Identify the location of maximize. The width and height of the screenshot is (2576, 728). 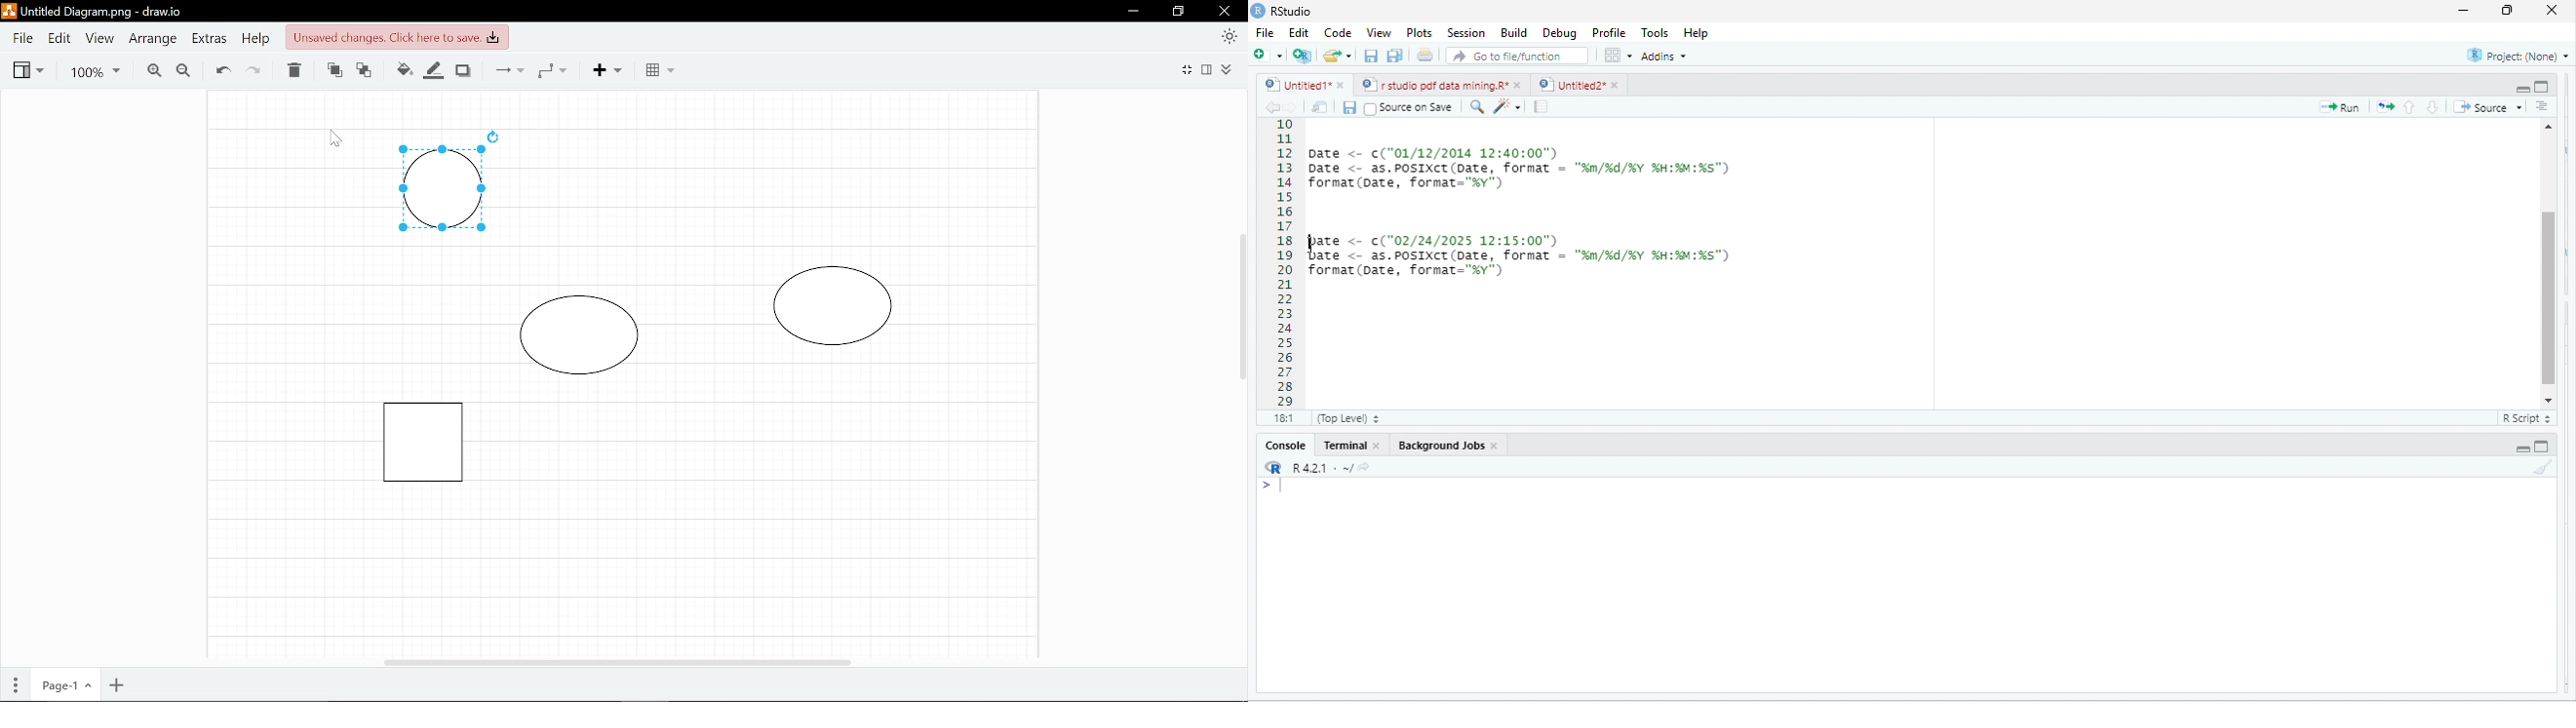
(2504, 12).